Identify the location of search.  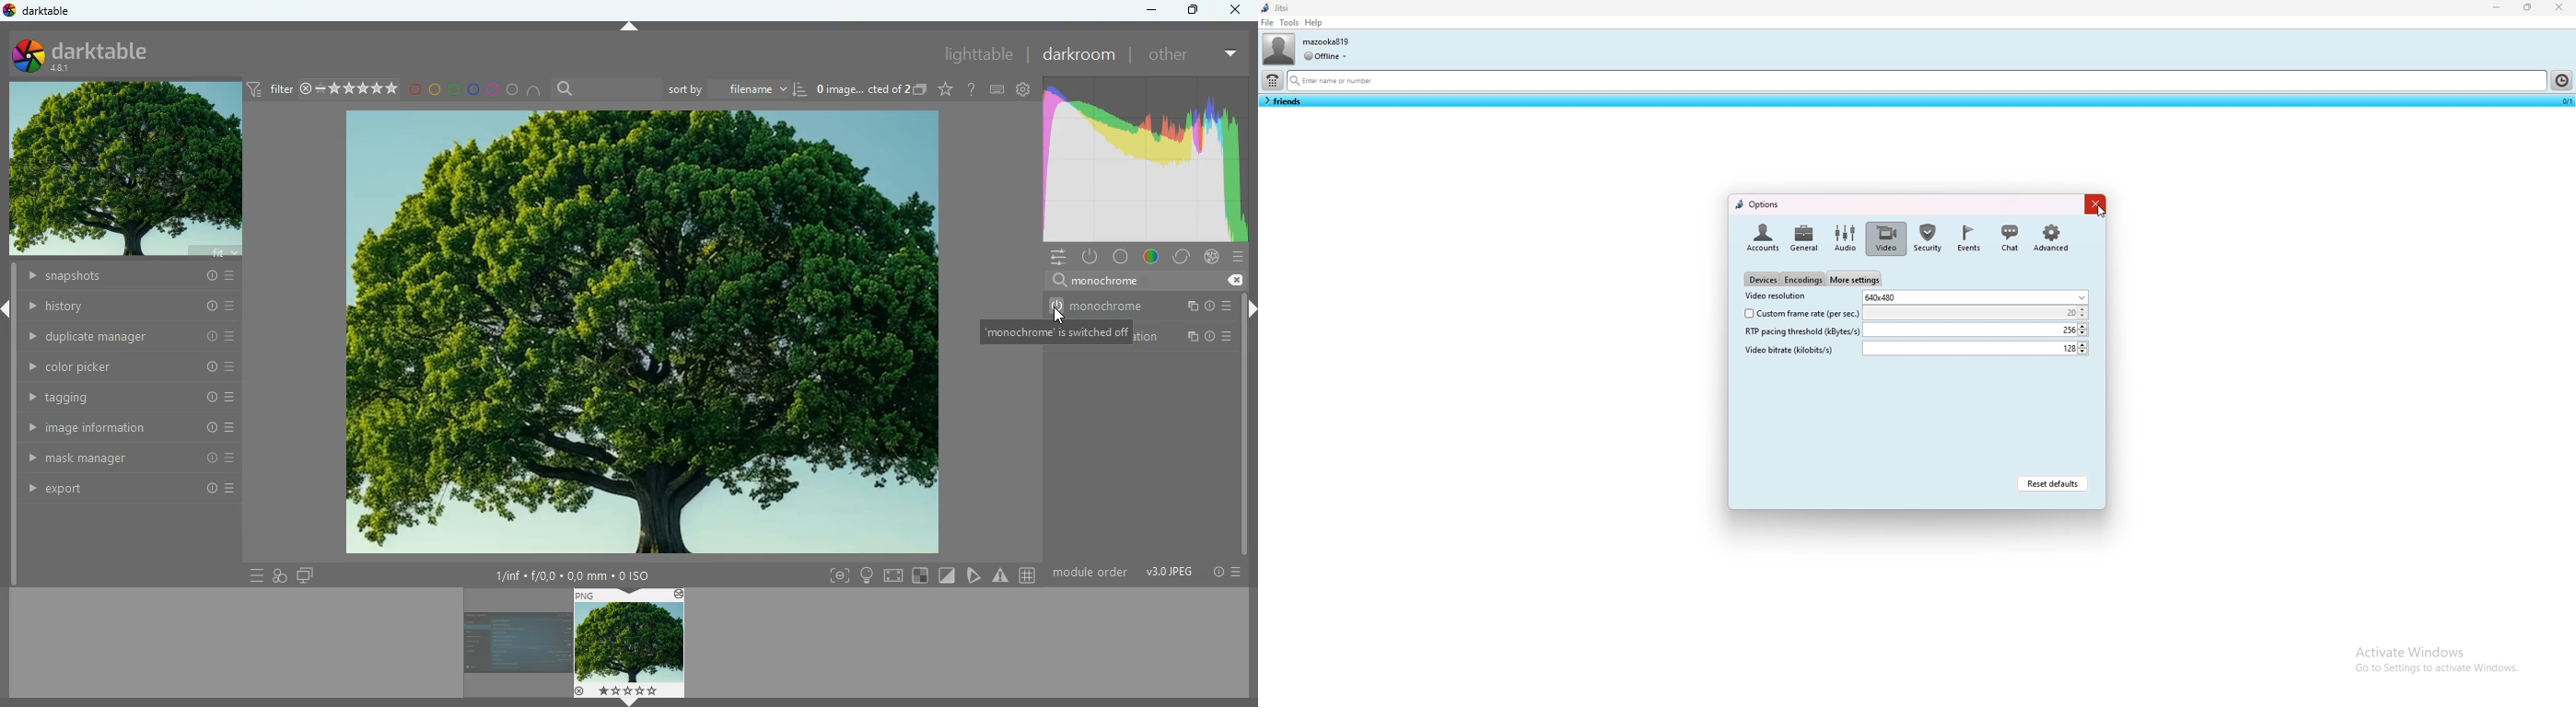
(1098, 279).